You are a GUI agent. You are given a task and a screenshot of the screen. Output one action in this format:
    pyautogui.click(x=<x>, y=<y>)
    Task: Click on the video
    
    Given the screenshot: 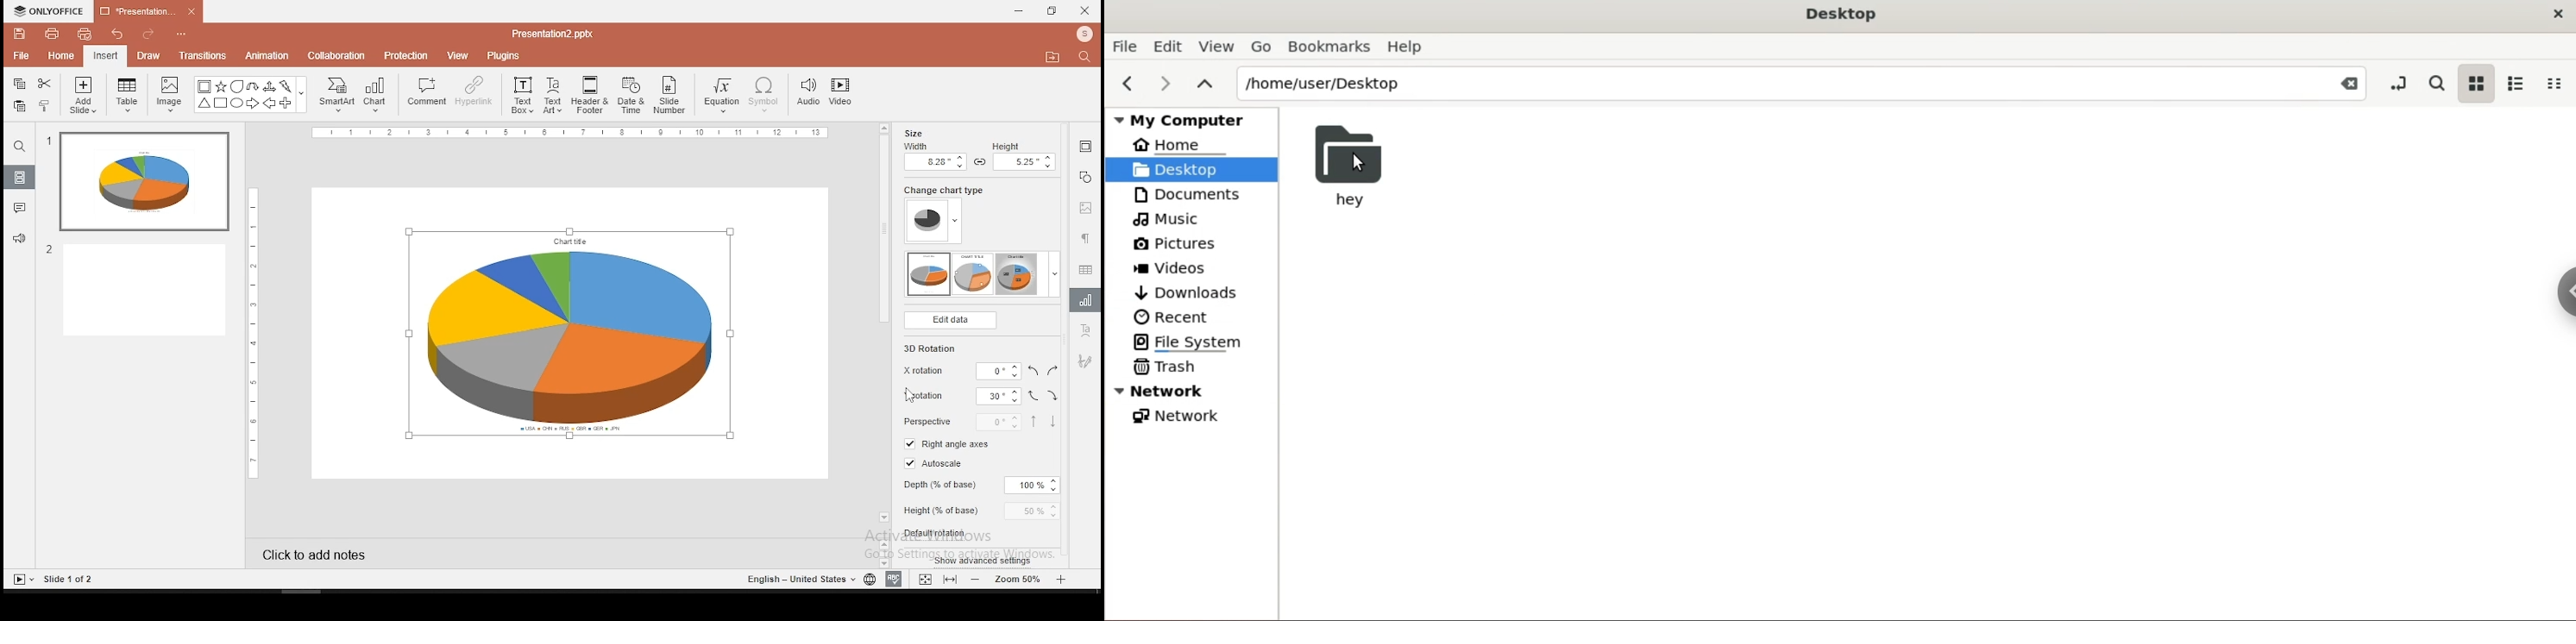 What is the action you would take?
    pyautogui.click(x=843, y=93)
    